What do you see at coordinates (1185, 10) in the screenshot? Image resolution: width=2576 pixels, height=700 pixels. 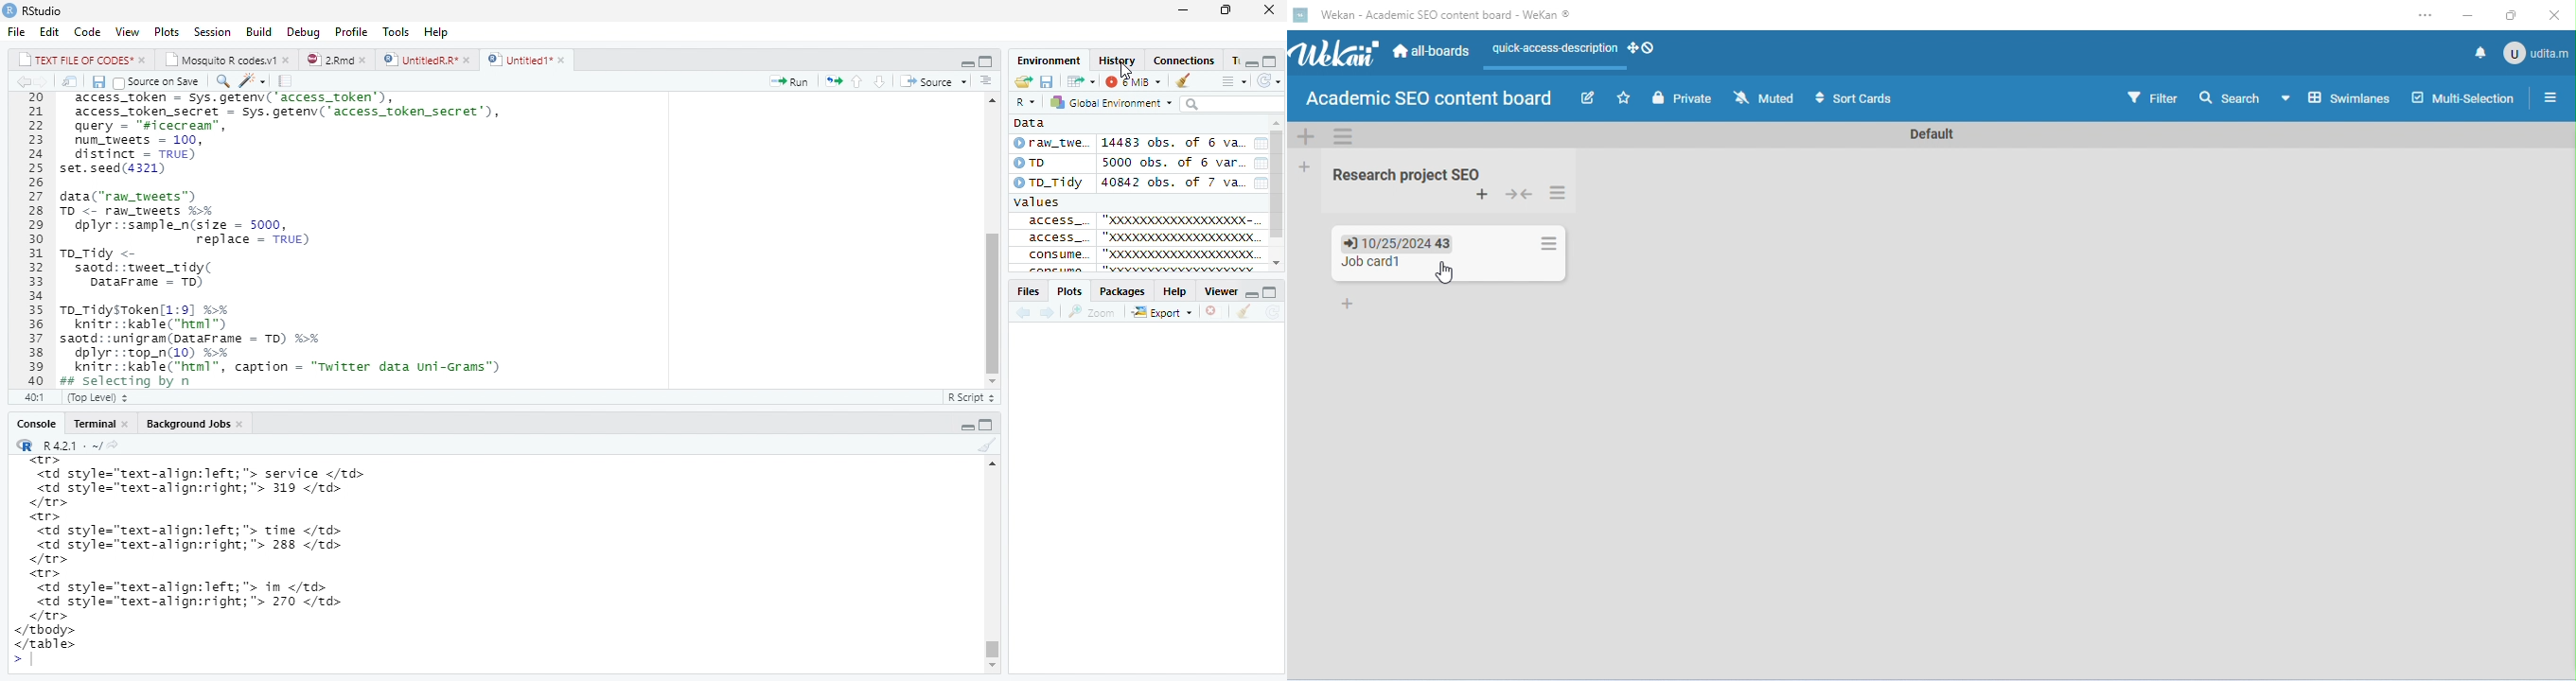 I see `minimize` at bounding box center [1185, 10].